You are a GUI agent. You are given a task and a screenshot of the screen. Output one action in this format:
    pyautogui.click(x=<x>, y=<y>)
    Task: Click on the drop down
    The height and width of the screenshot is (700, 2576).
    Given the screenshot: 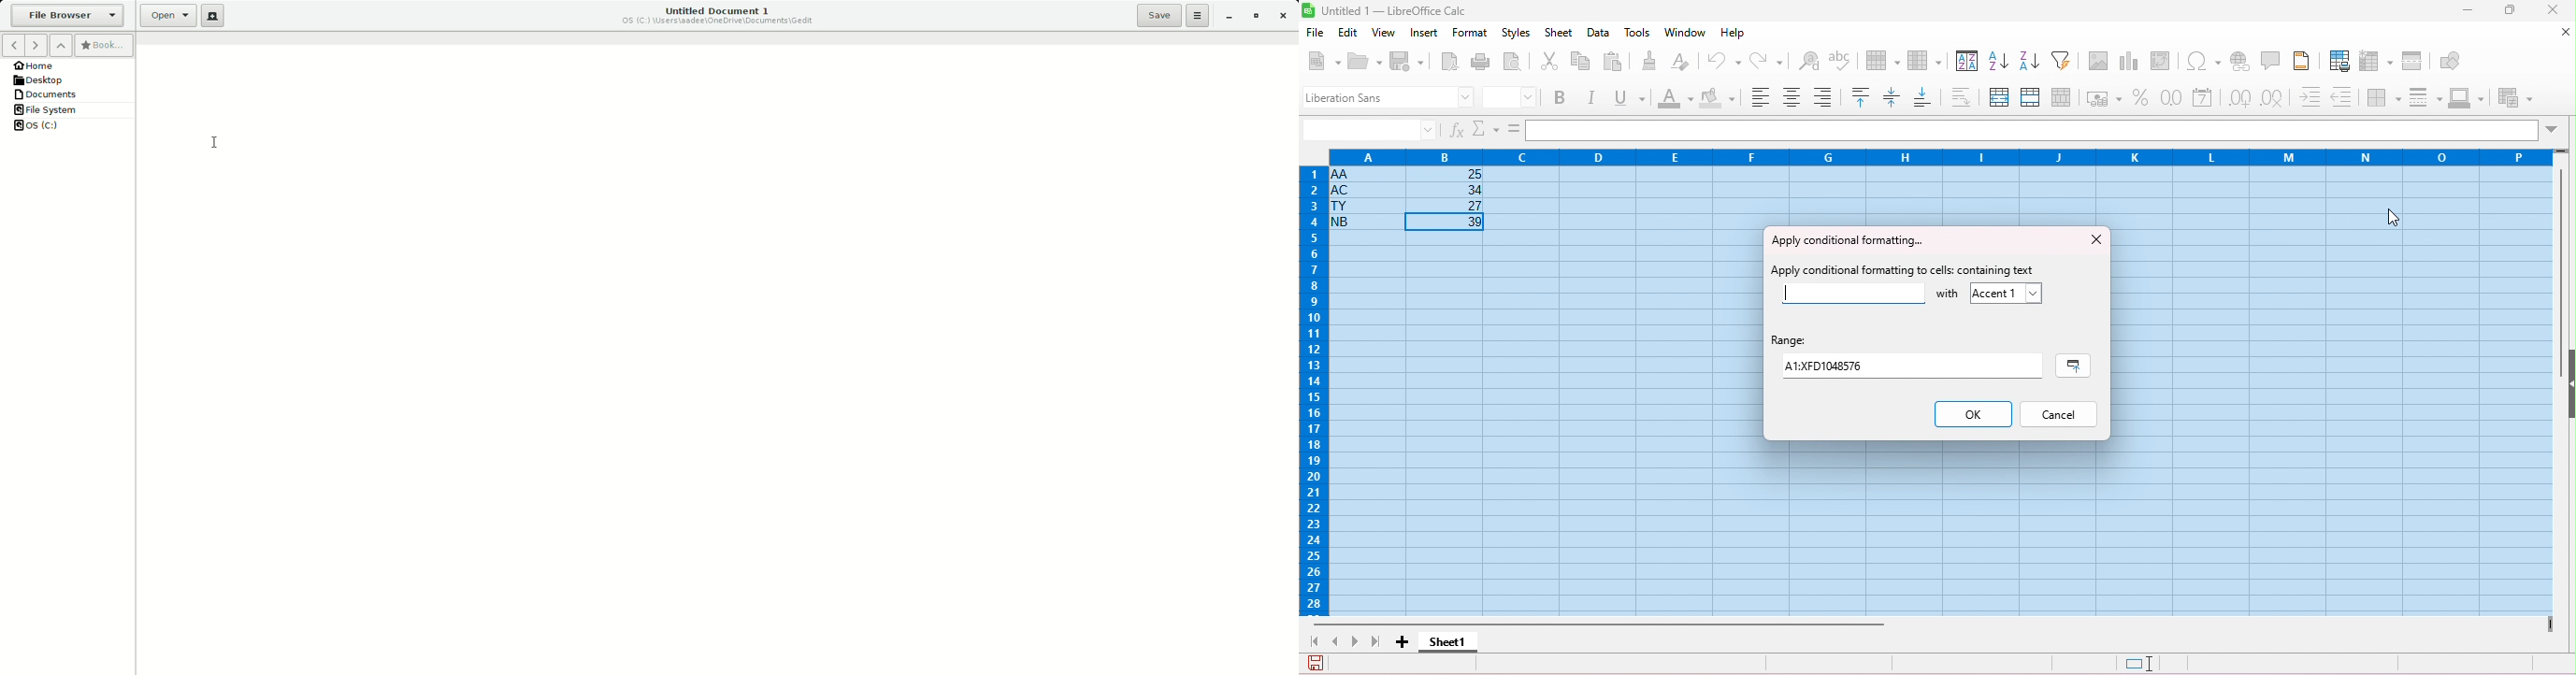 What is the action you would take?
    pyautogui.click(x=2554, y=128)
    